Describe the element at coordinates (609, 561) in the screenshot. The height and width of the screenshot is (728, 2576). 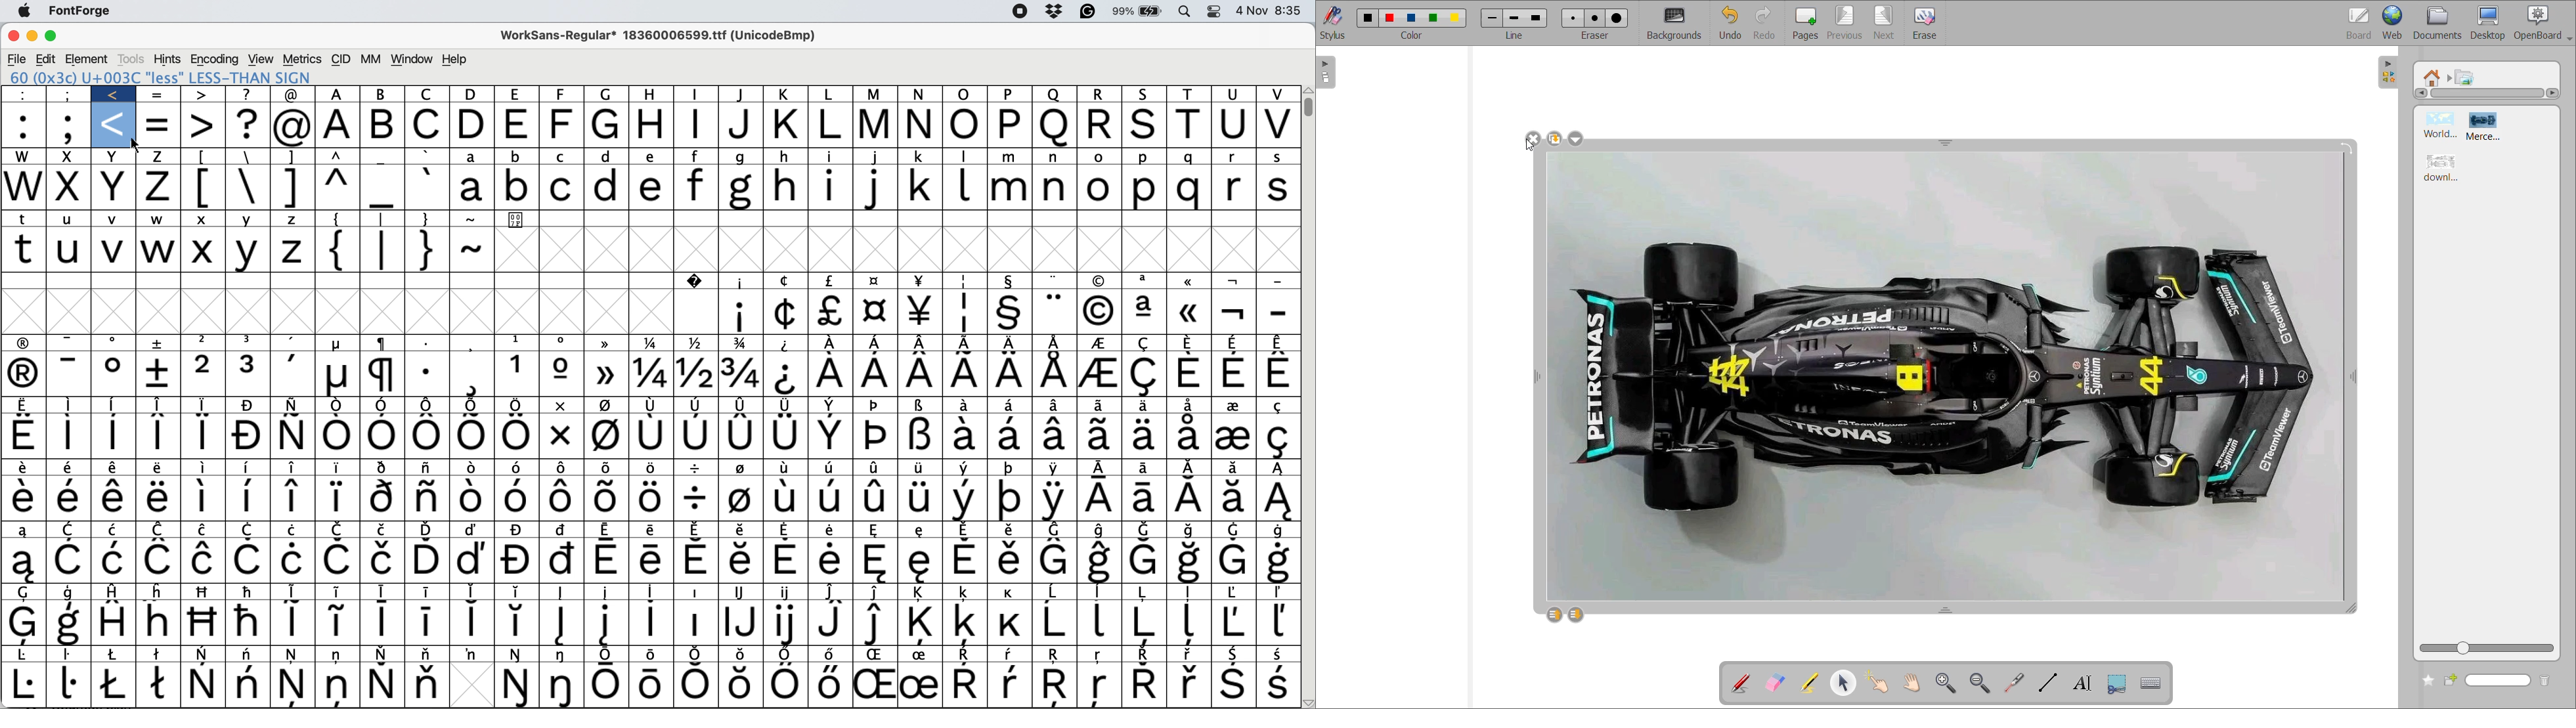
I see `symbol` at that location.